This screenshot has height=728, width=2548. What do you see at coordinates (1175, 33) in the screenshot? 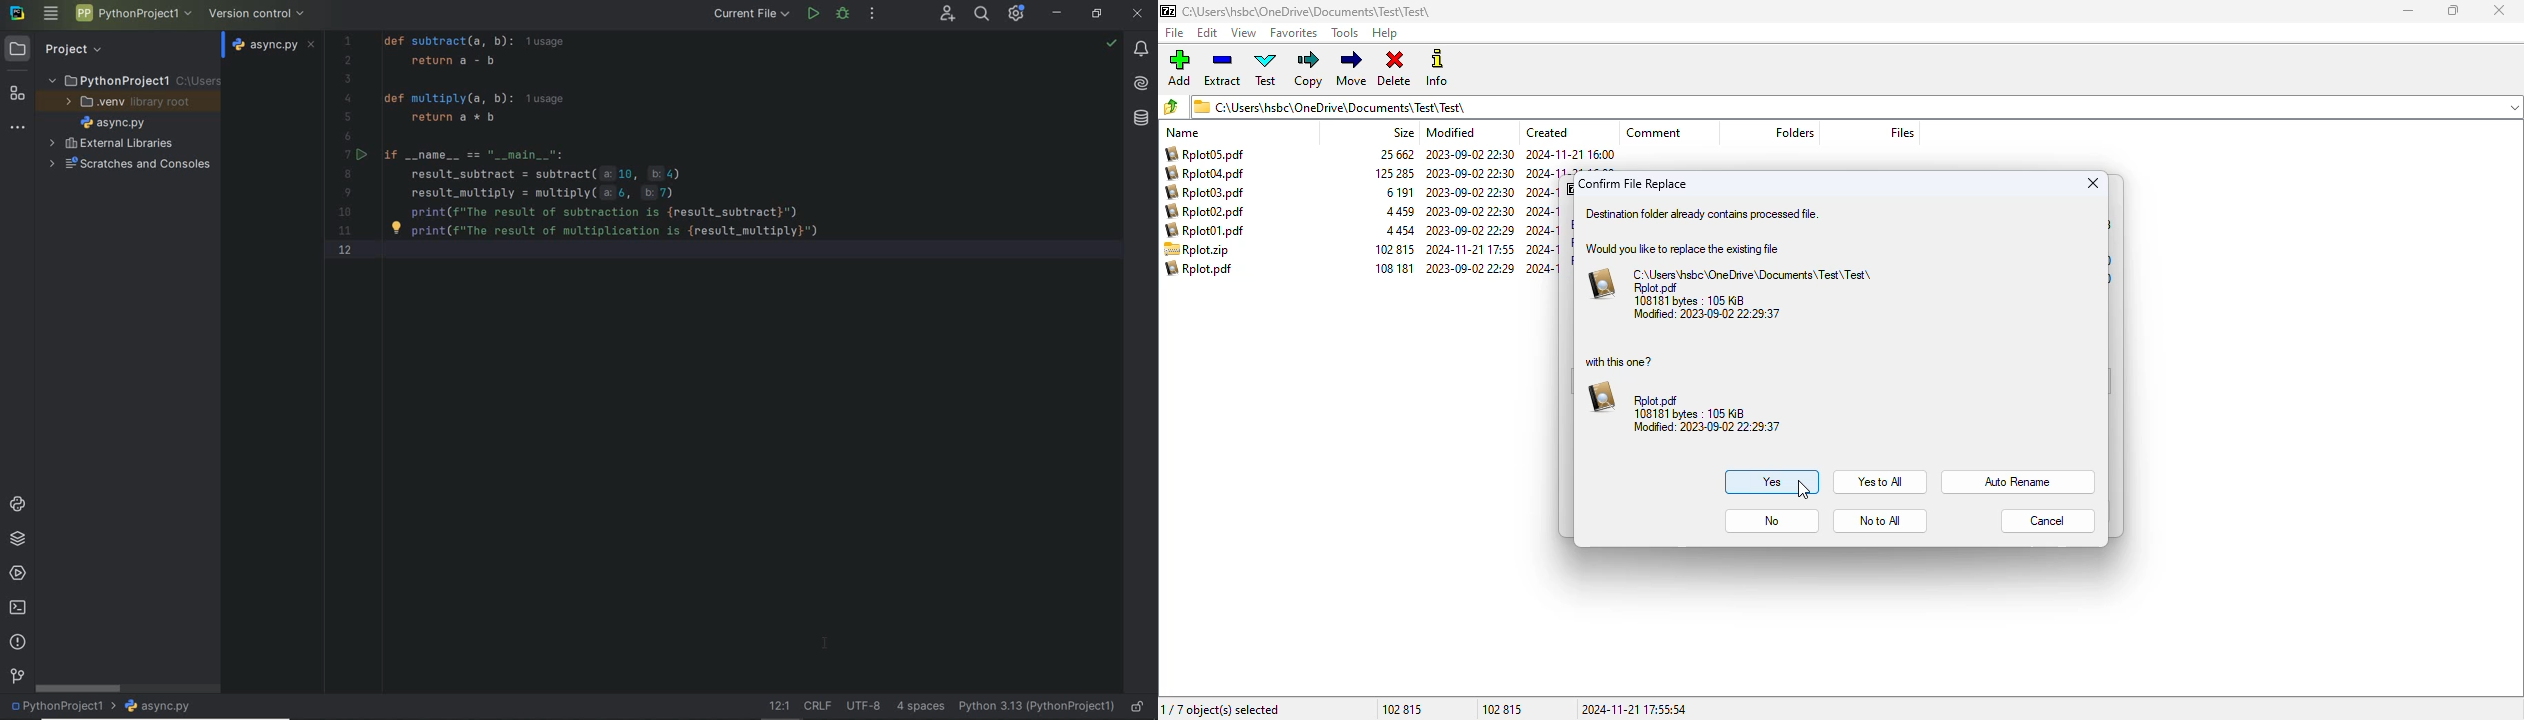
I see `file` at bounding box center [1175, 33].